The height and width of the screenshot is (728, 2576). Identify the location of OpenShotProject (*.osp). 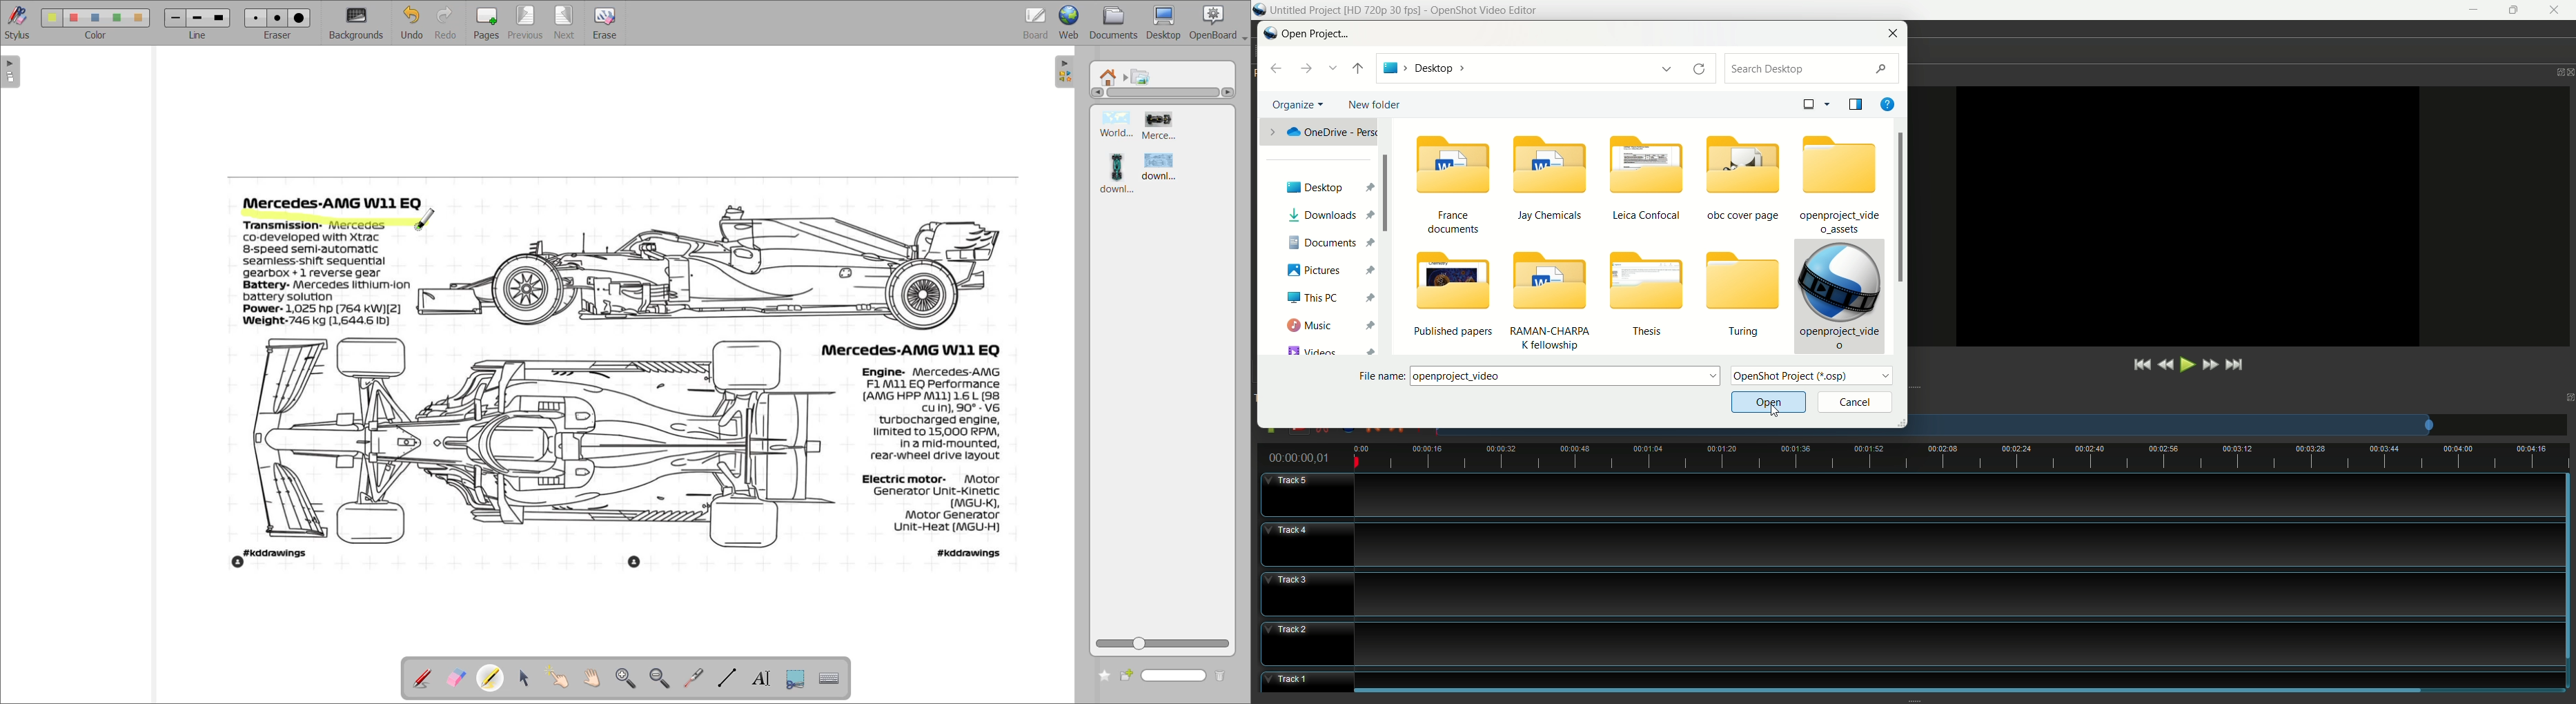
(1815, 378).